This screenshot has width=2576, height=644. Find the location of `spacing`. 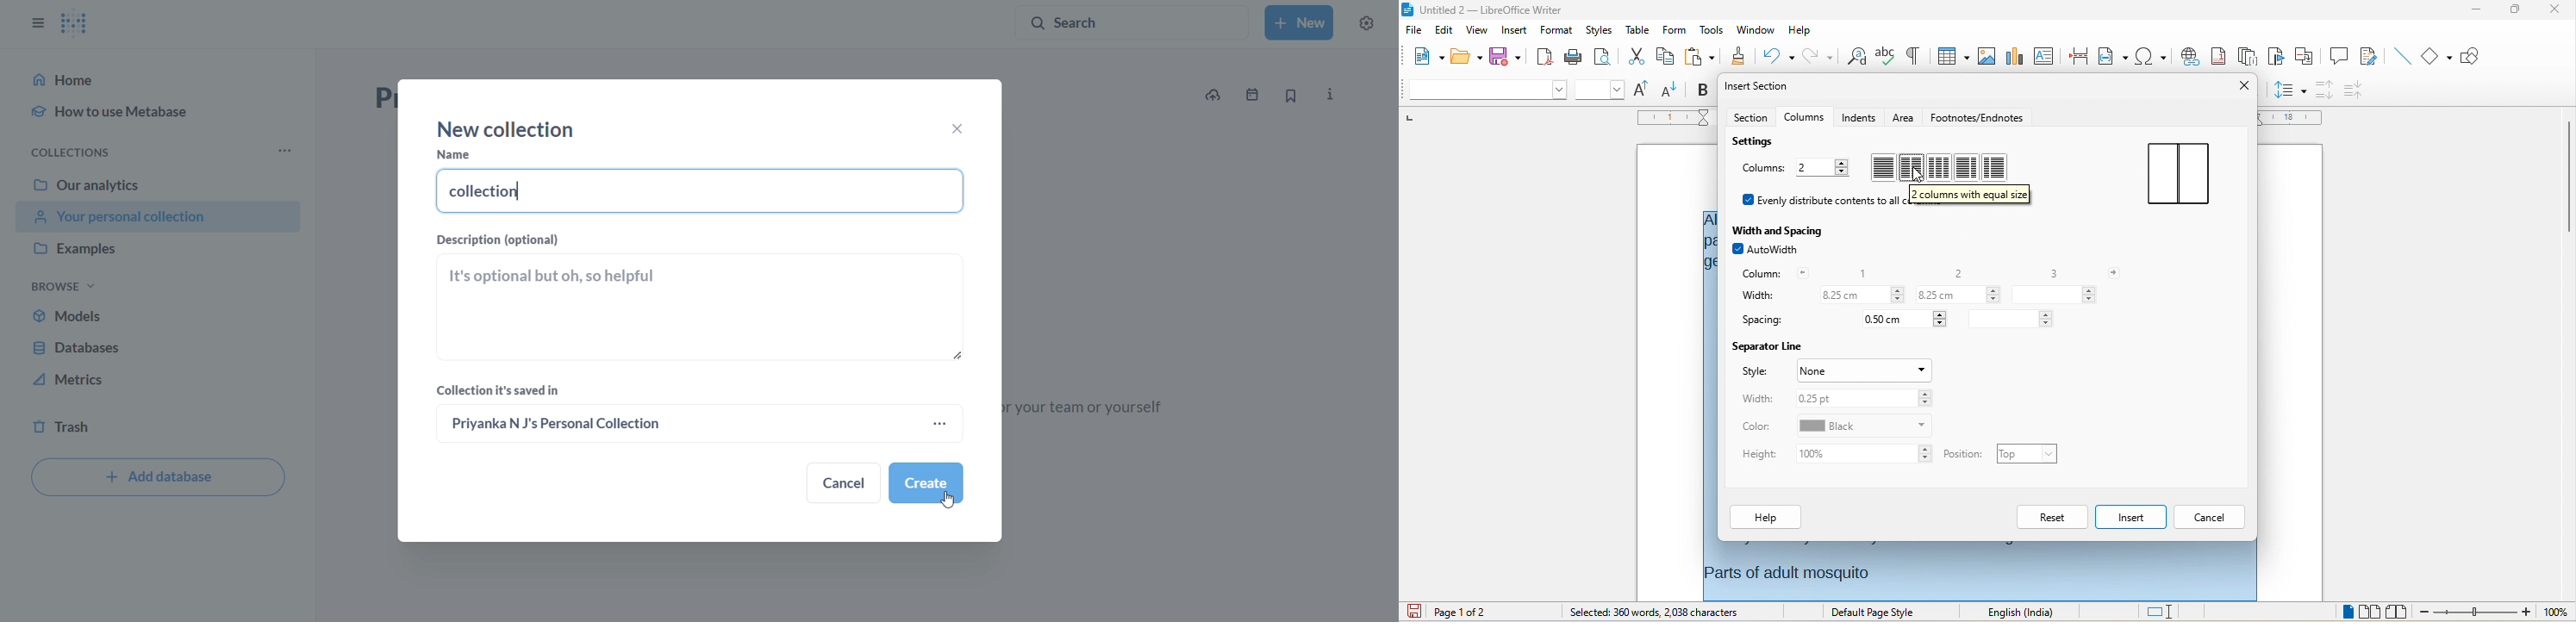

spacing is located at coordinates (1763, 320).